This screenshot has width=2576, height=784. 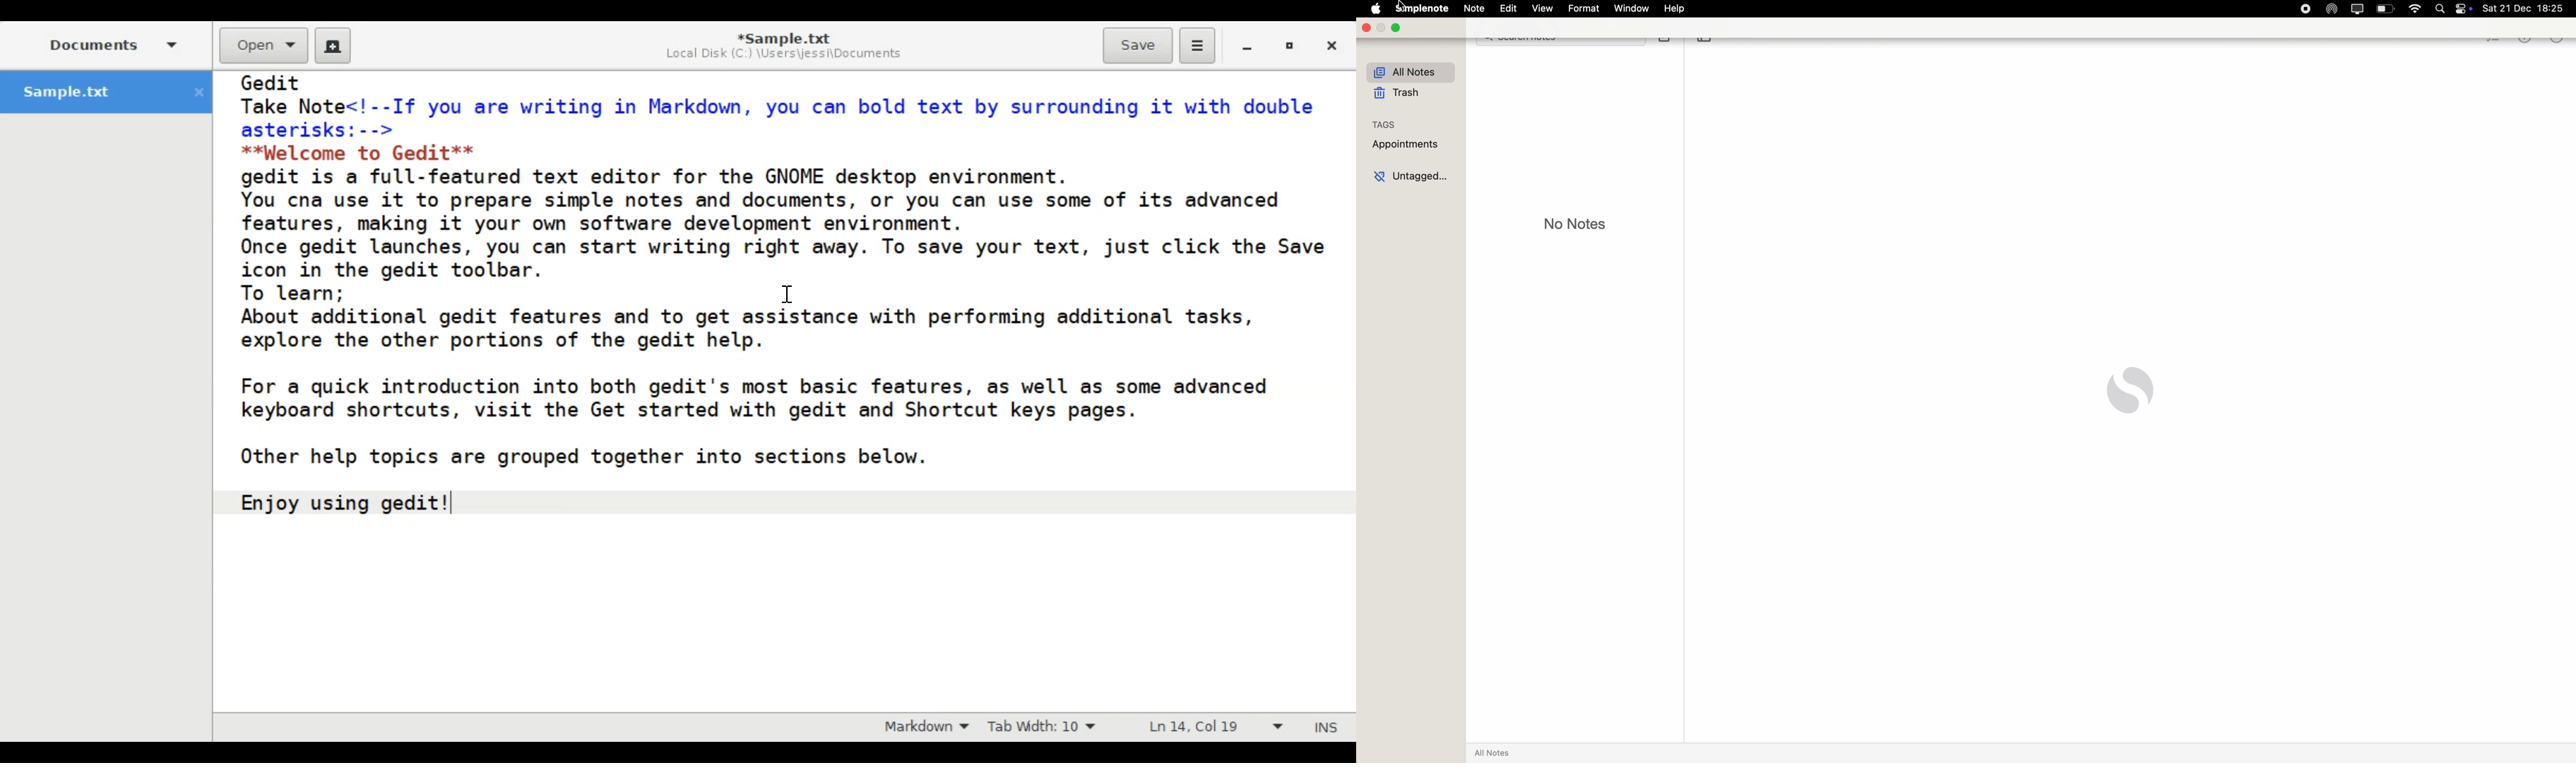 I want to click on Spotlight search, so click(x=2439, y=10).